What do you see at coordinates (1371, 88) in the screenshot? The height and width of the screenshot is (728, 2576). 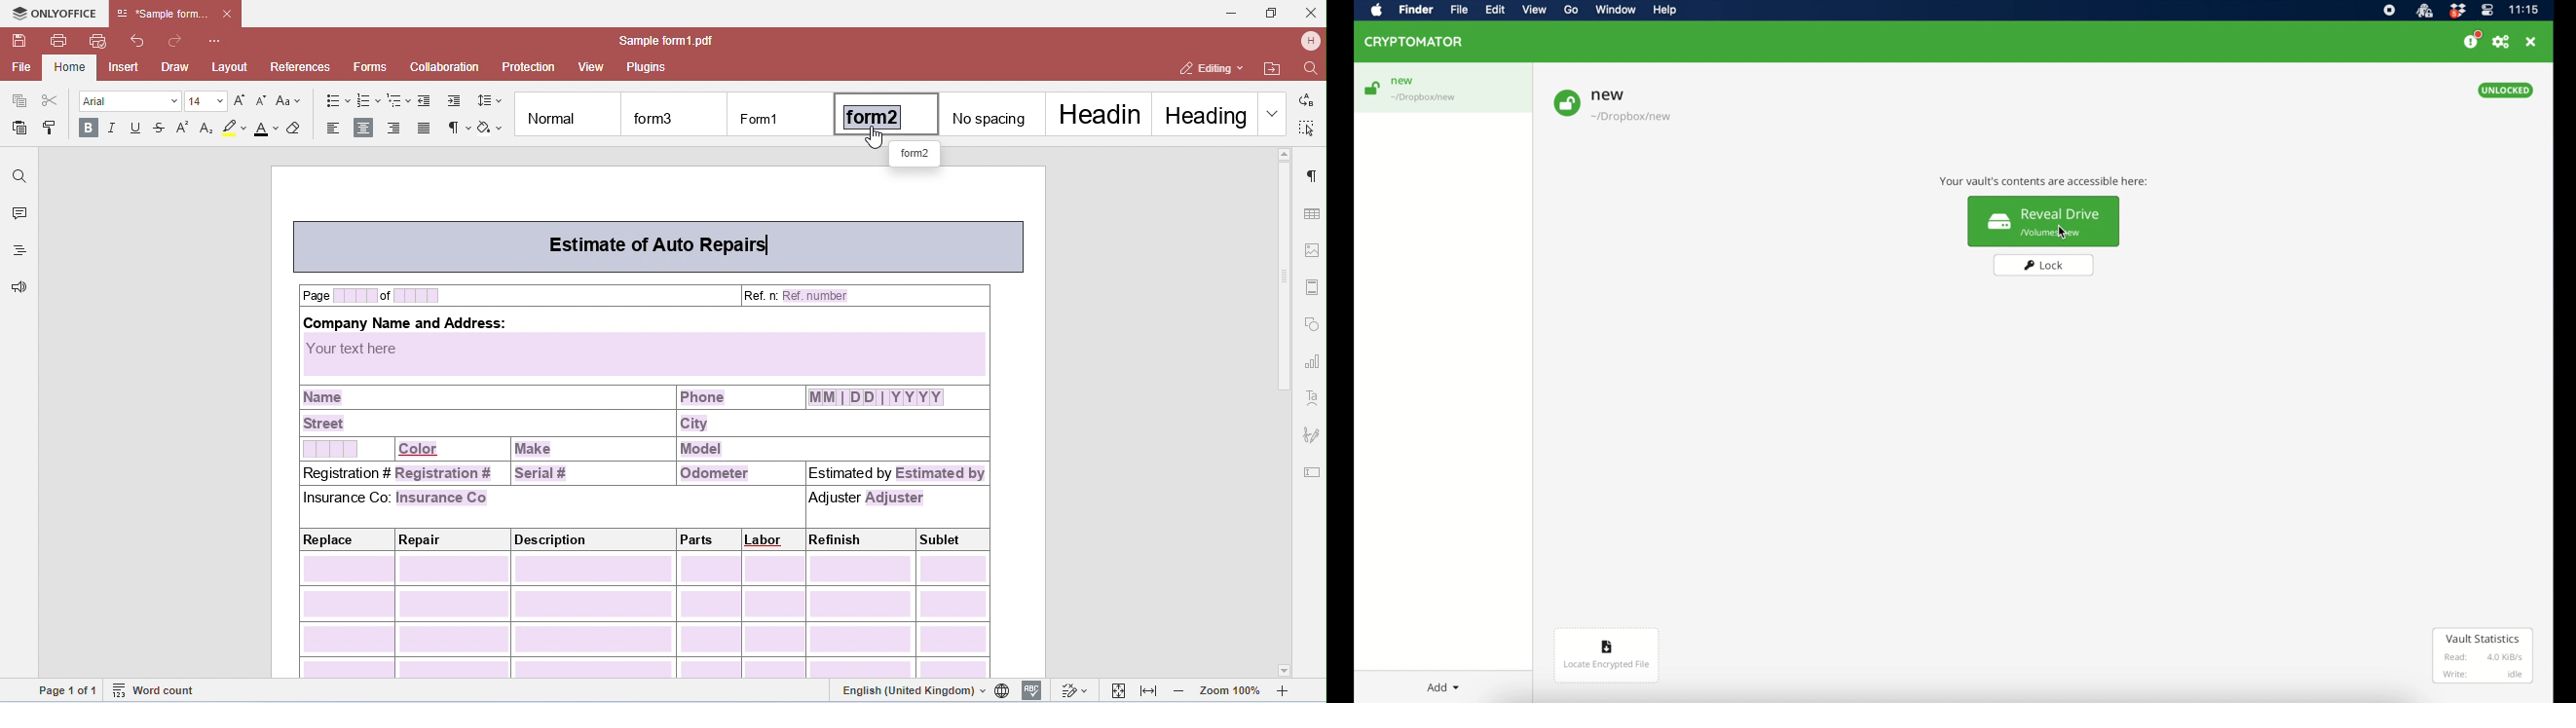 I see `unlock` at bounding box center [1371, 88].